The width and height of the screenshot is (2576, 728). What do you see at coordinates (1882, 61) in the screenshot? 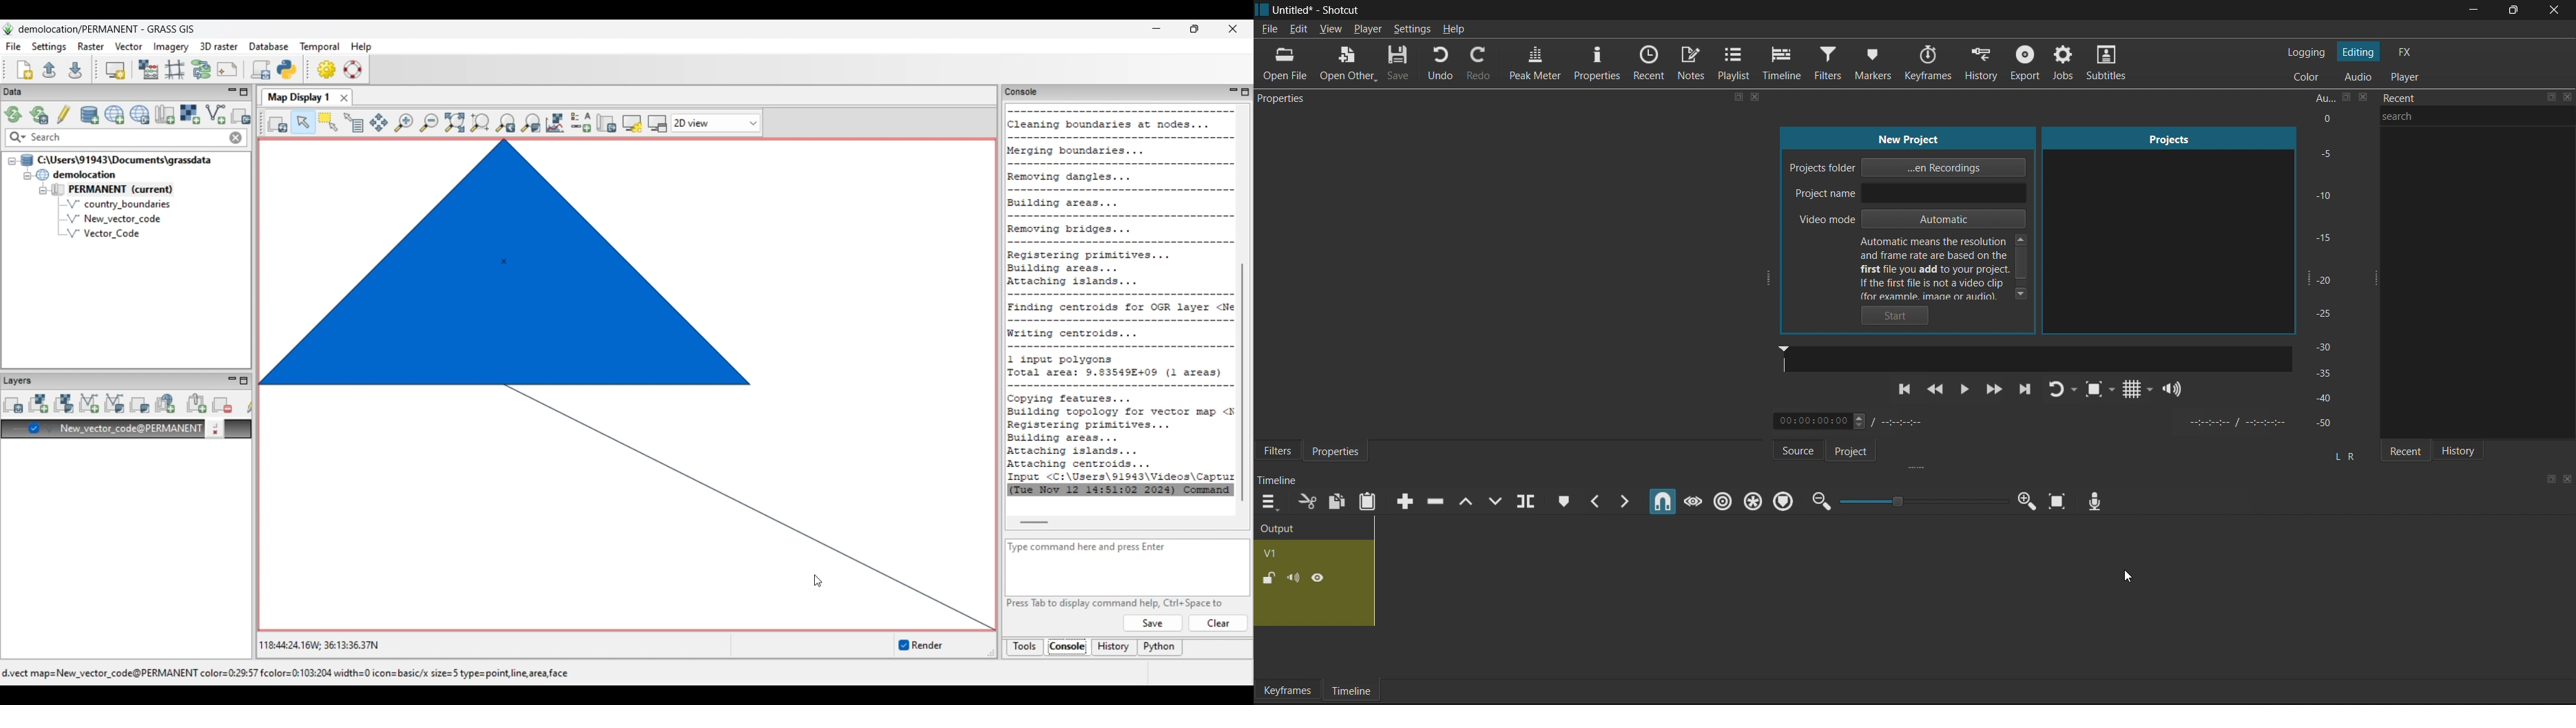
I see `Markers` at bounding box center [1882, 61].